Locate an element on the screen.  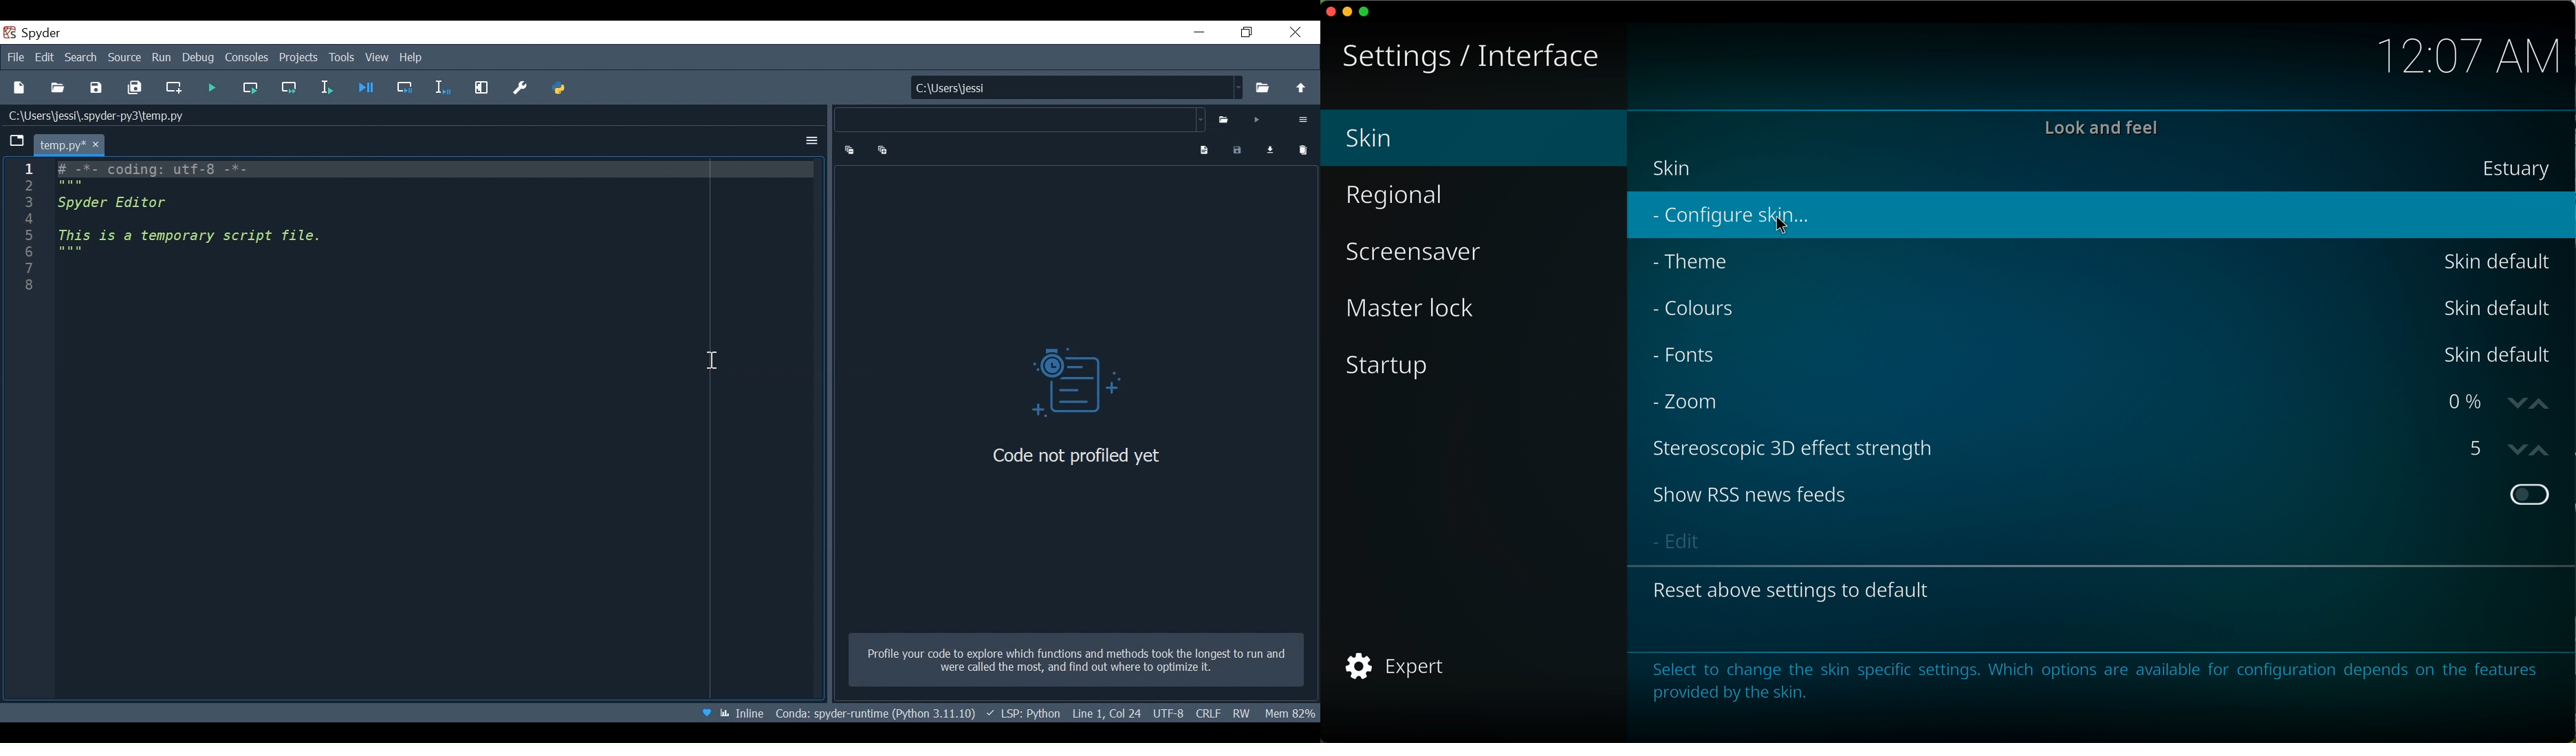
fonts is located at coordinates (2102, 356).